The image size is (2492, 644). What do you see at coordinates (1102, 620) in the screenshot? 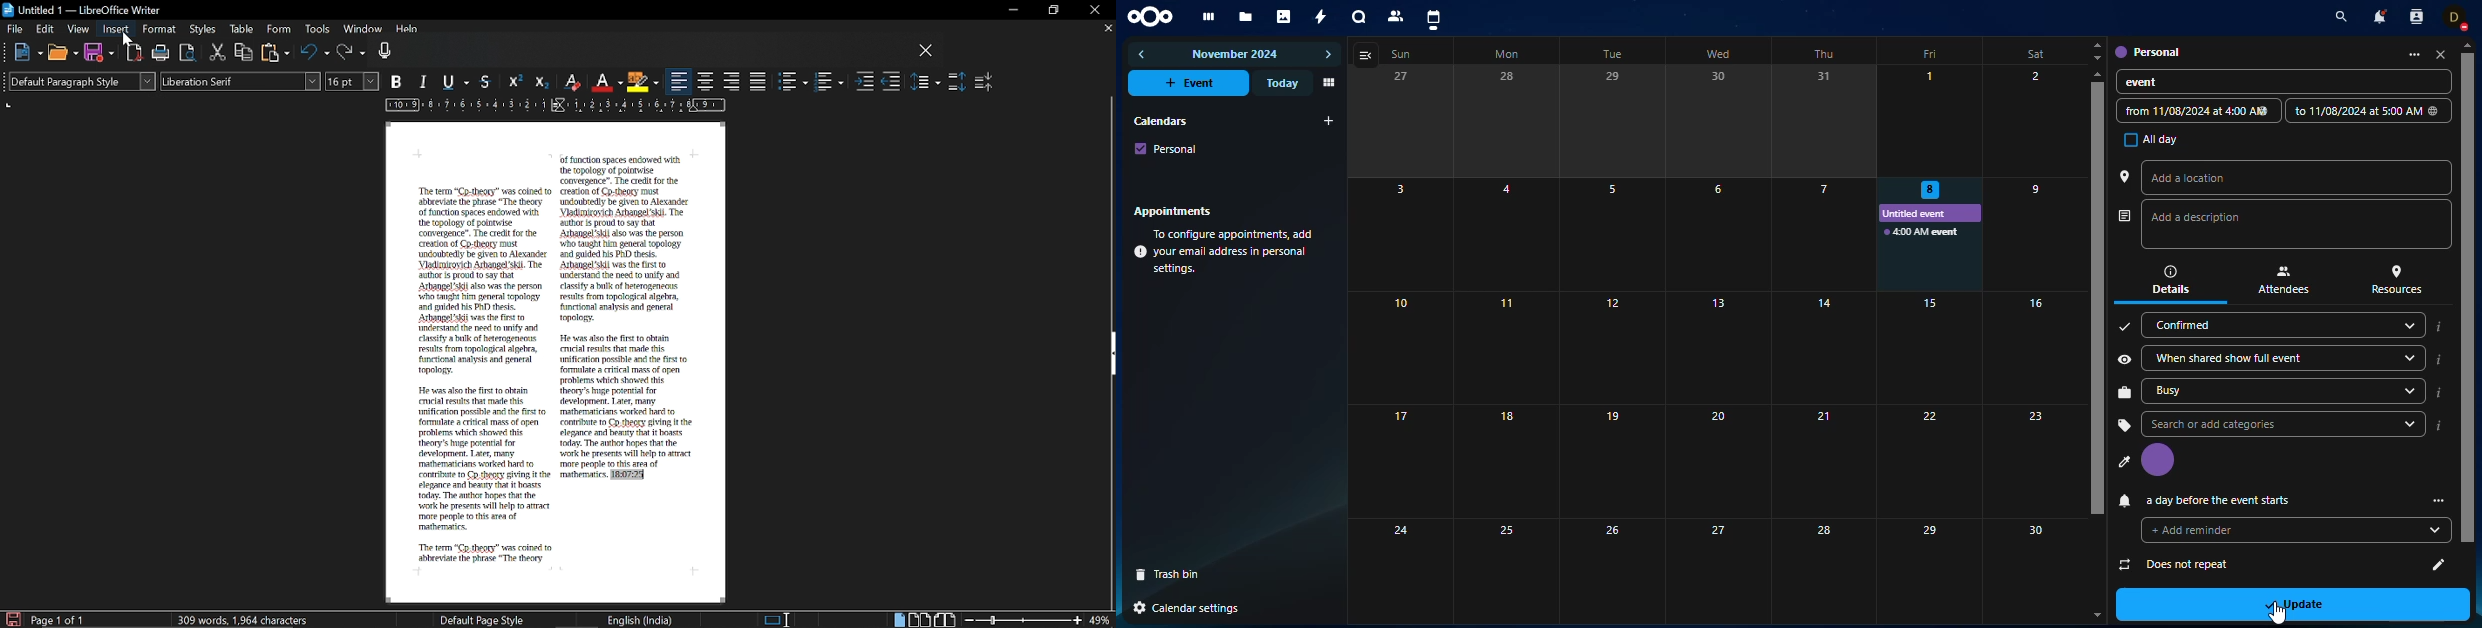
I see `Current zoom` at bounding box center [1102, 620].